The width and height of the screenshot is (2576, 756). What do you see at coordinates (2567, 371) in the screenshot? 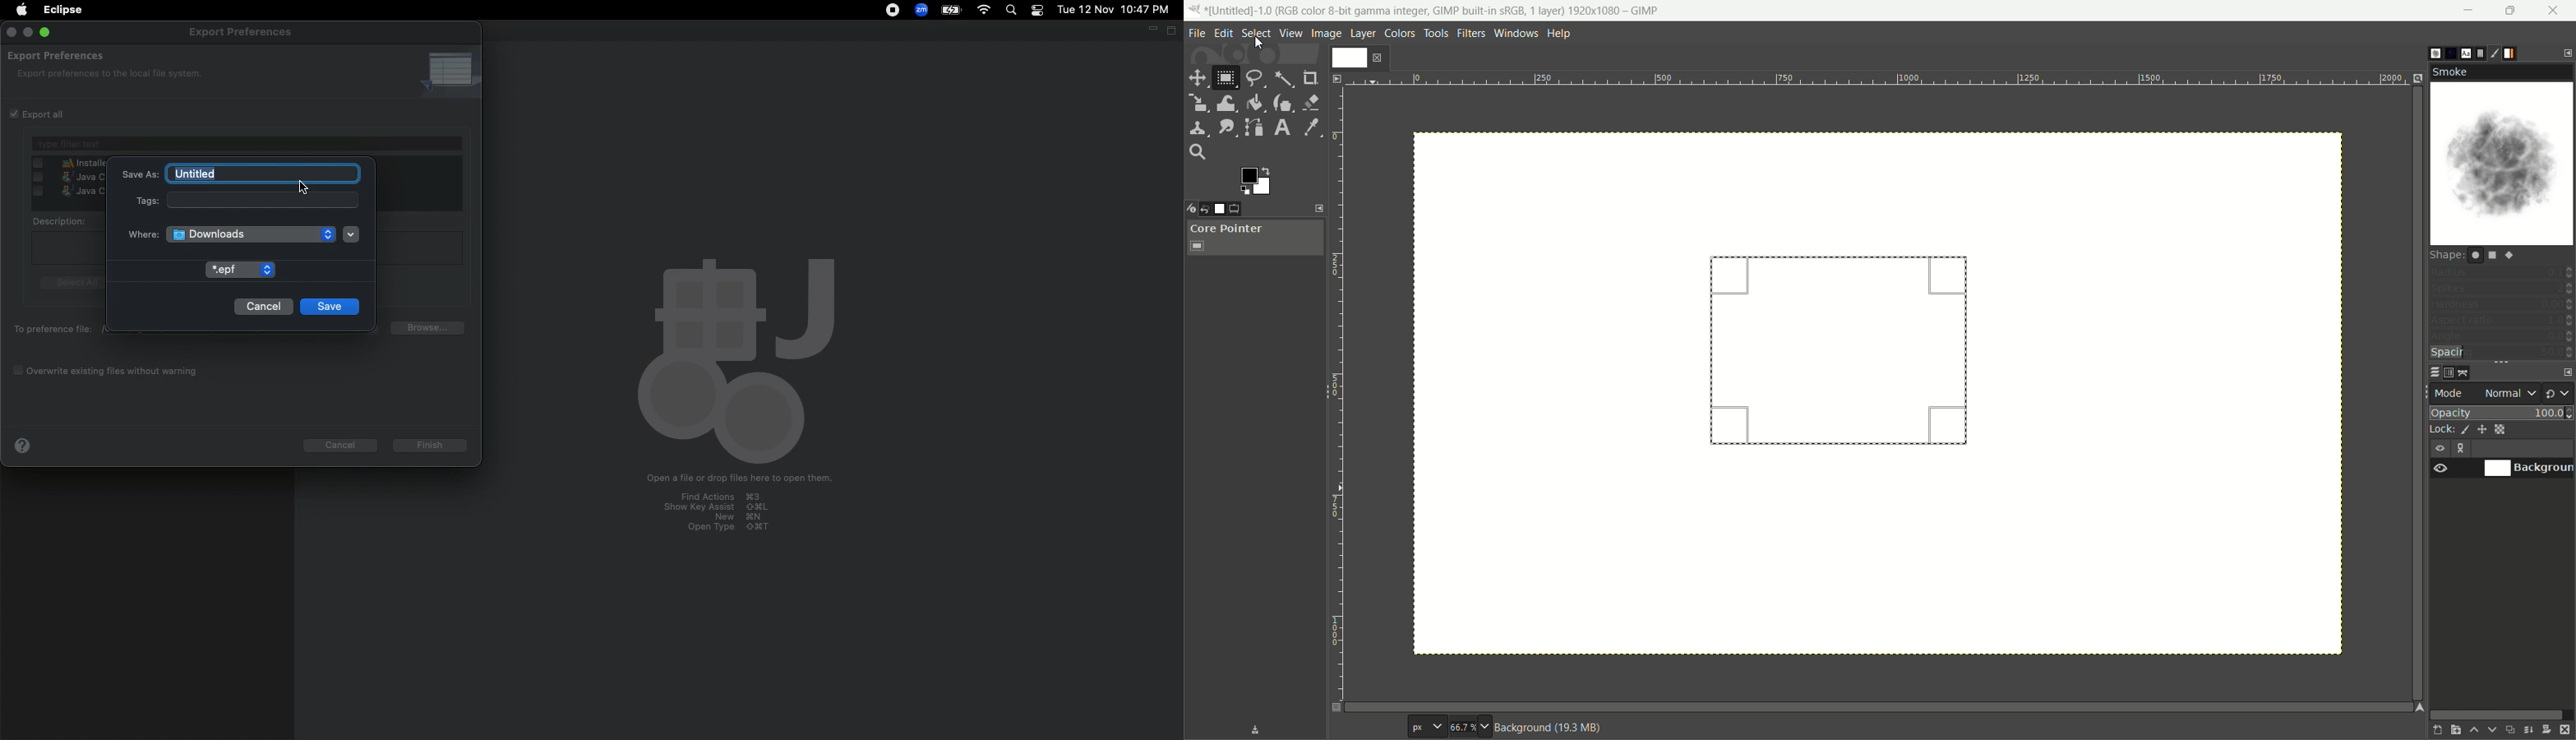
I see `configure this tab` at bounding box center [2567, 371].